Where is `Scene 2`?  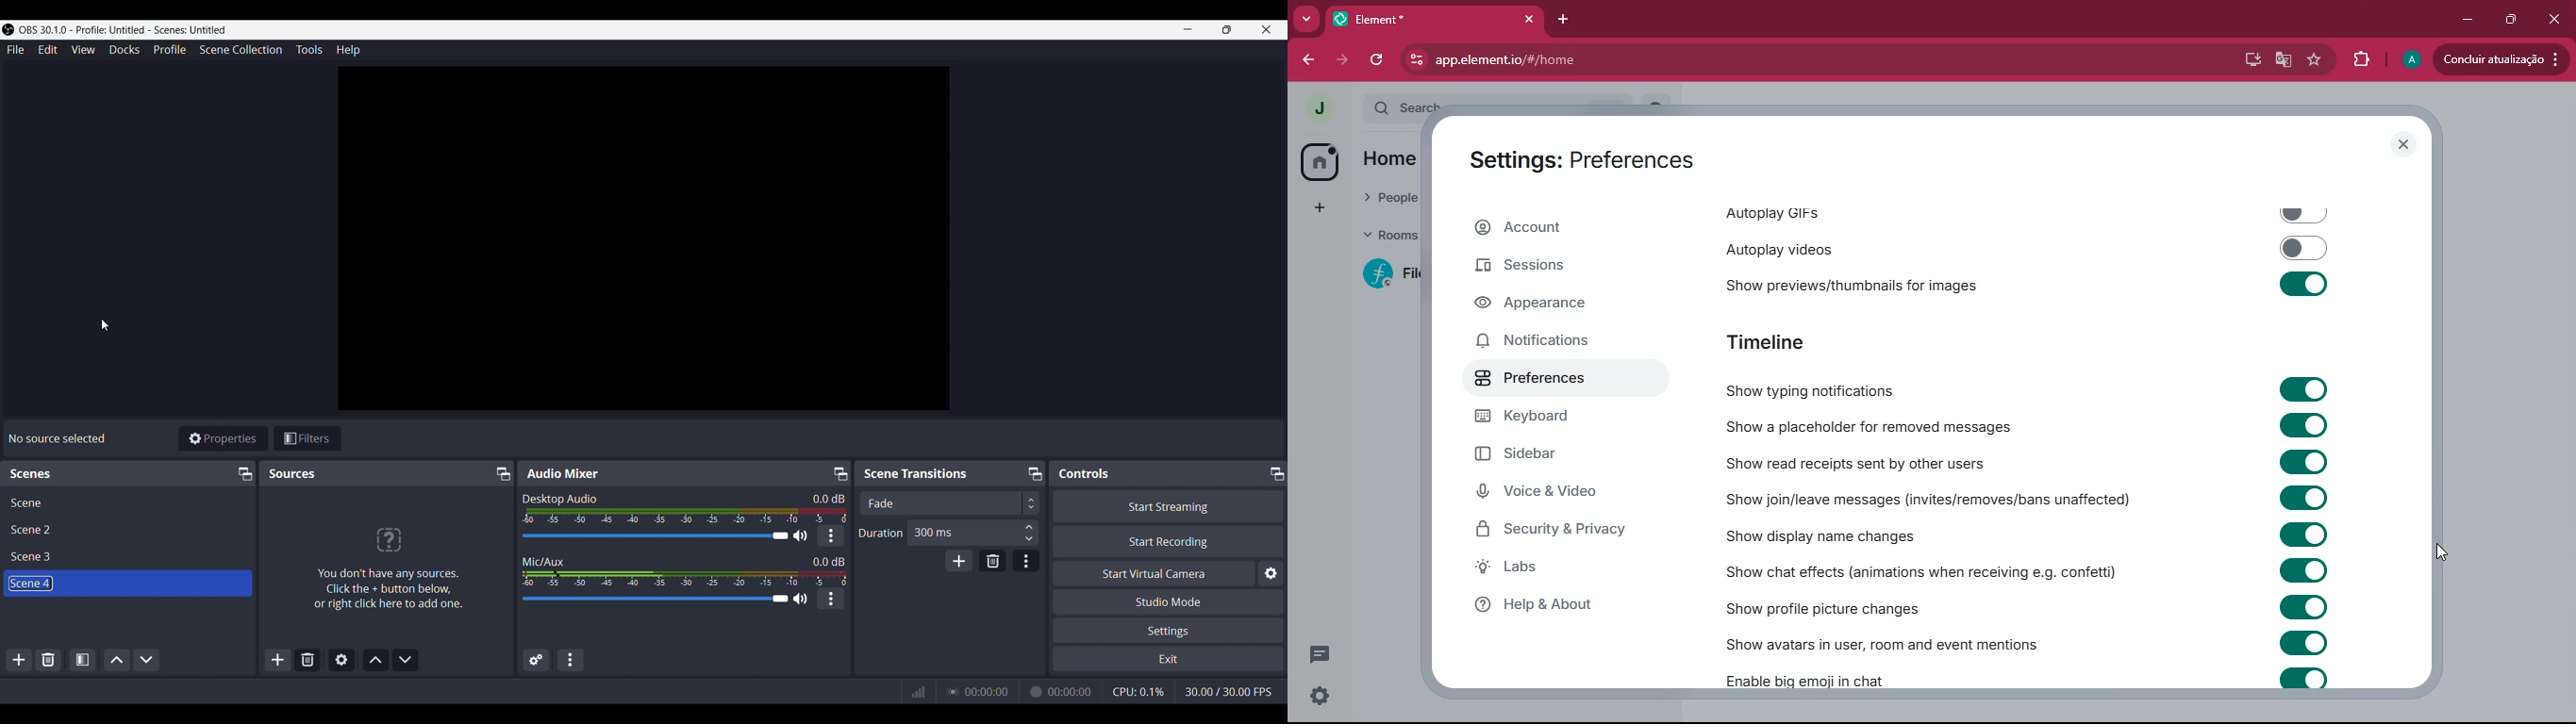
Scene 2 is located at coordinates (34, 530).